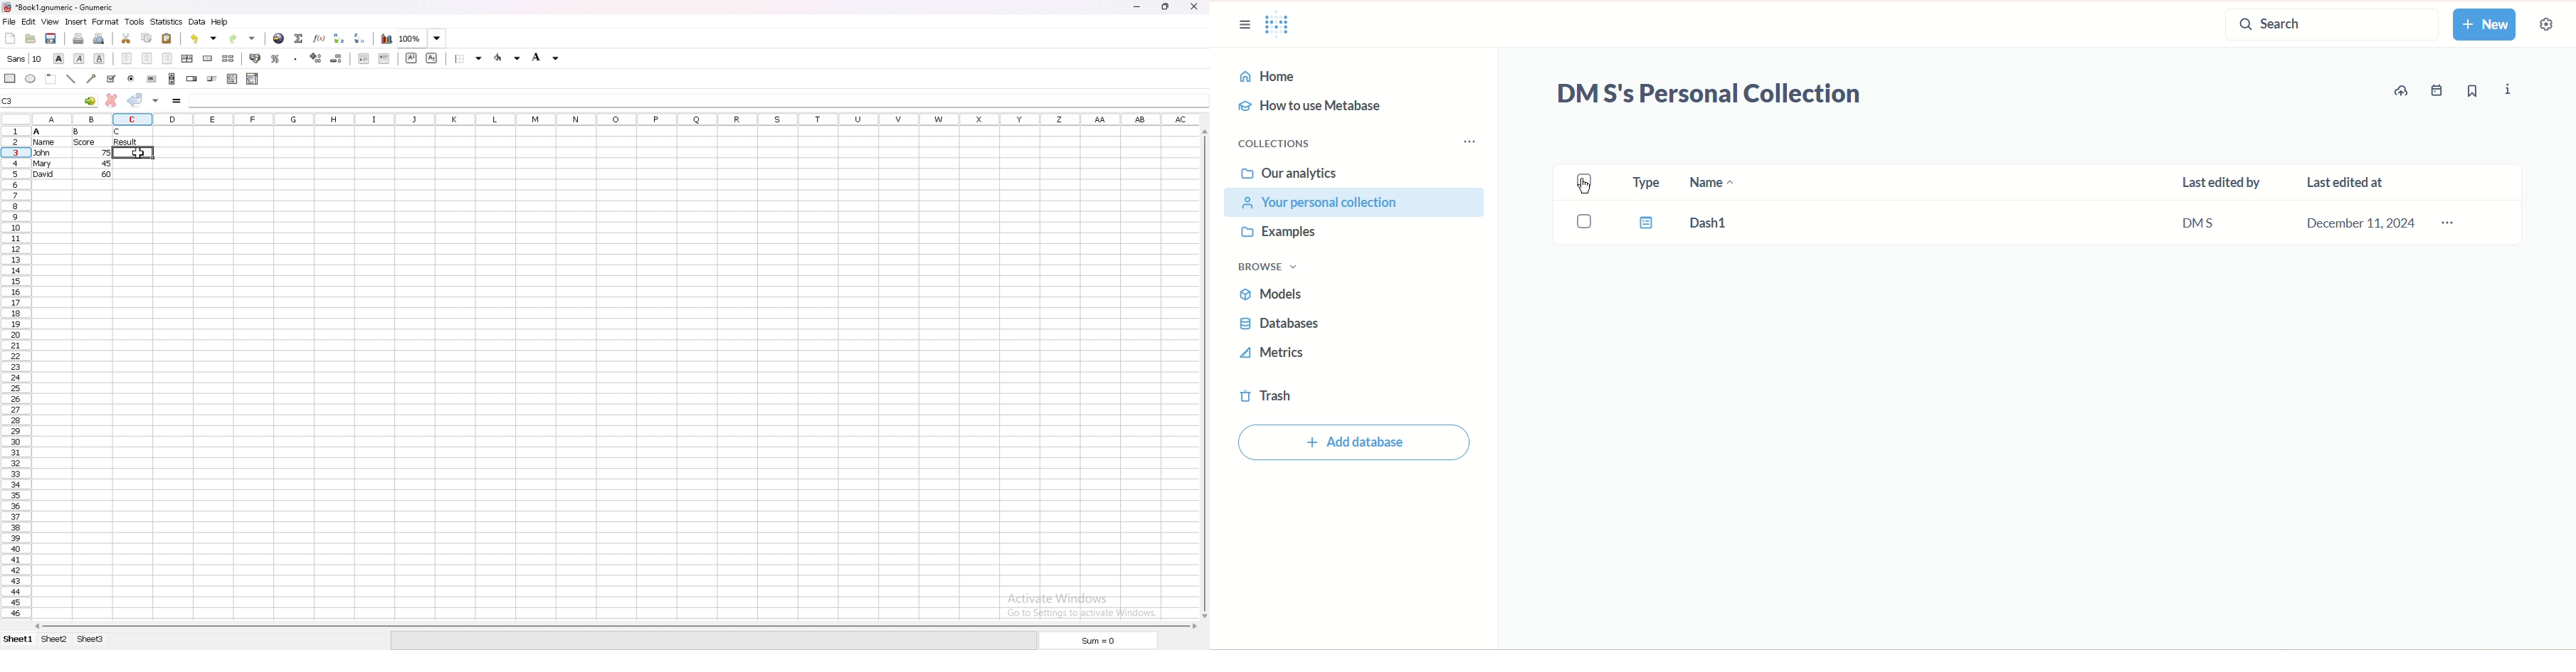 The height and width of the screenshot is (672, 2576). What do you see at coordinates (412, 58) in the screenshot?
I see `superscript` at bounding box center [412, 58].